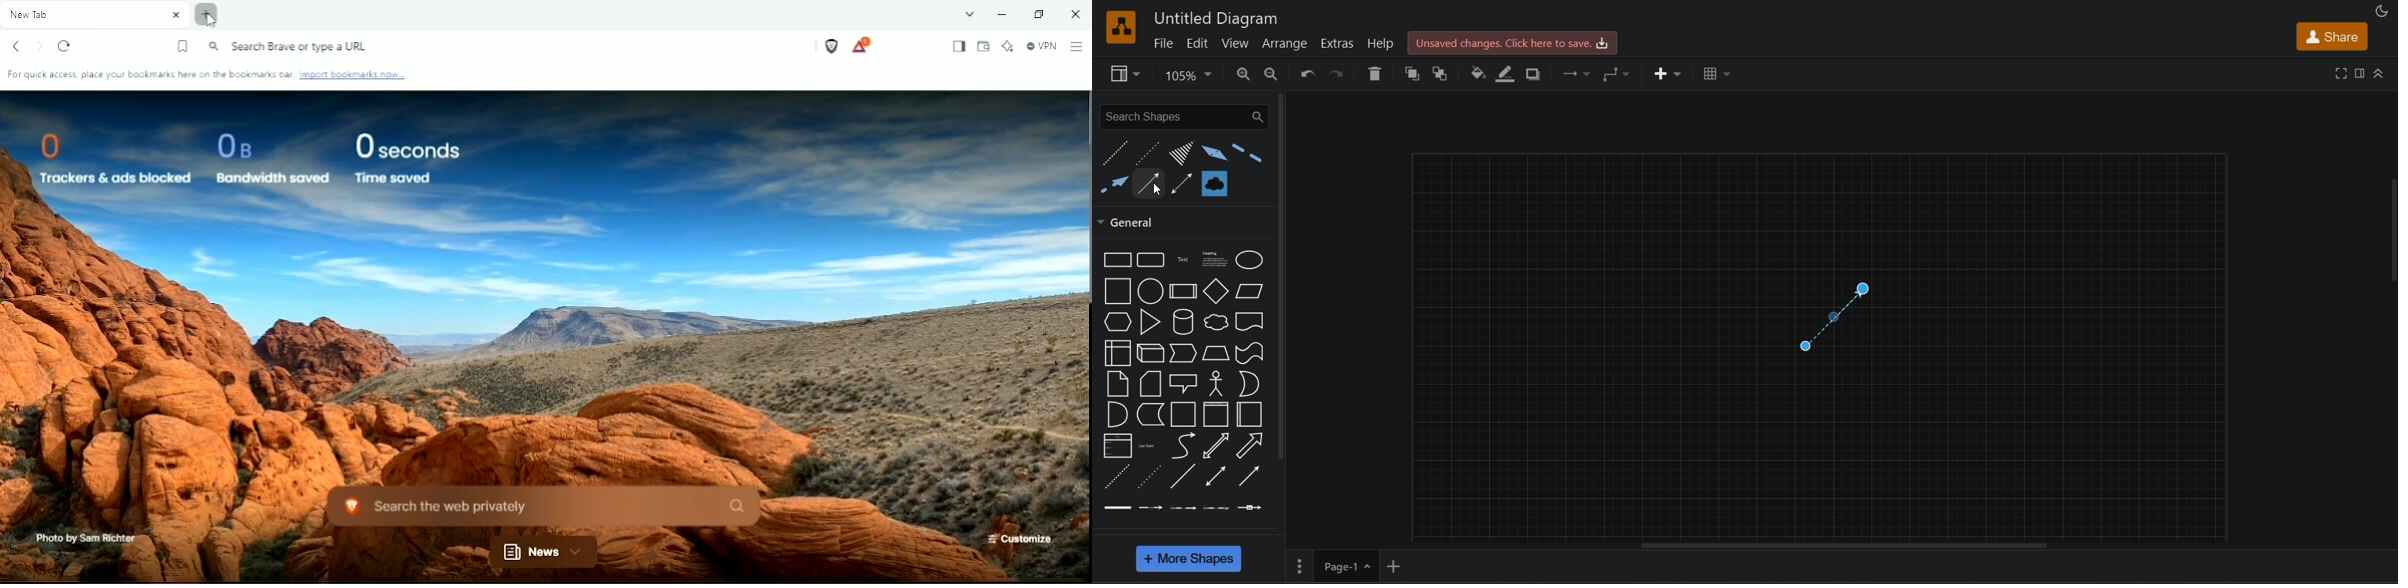 The height and width of the screenshot is (588, 2408). What do you see at coordinates (1251, 506) in the screenshot?
I see `connector with symbol` at bounding box center [1251, 506].